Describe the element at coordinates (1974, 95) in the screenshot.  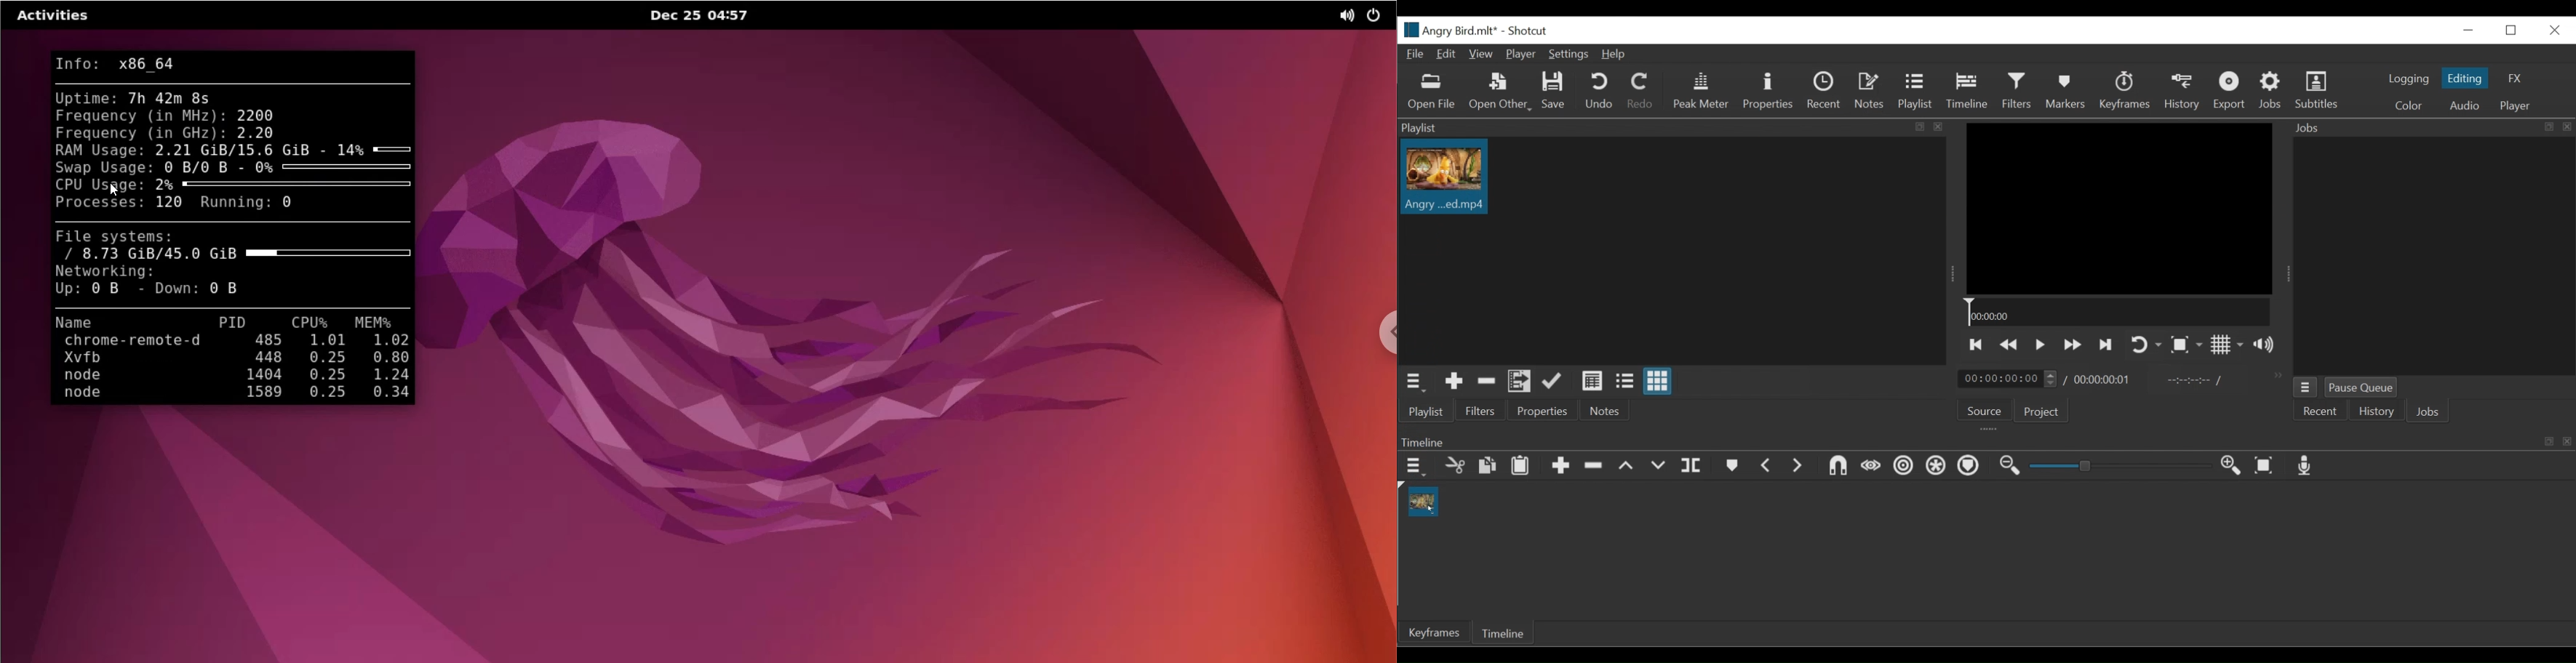
I see `Cursor` at that location.